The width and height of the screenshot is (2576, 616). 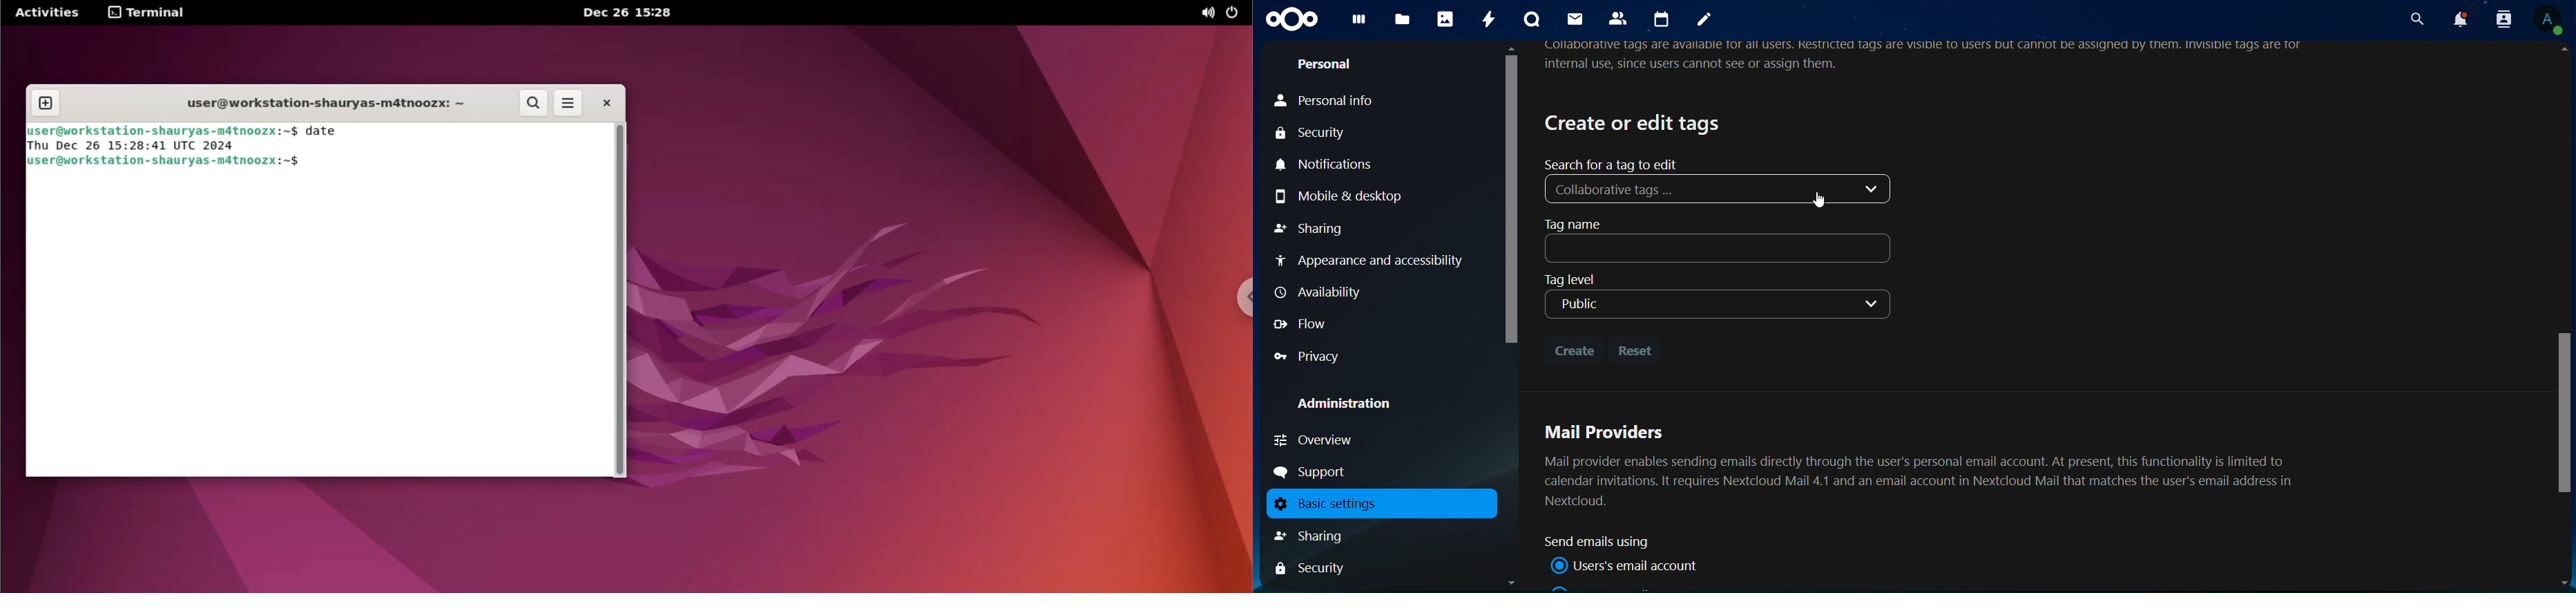 What do you see at coordinates (1584, 279) in the screenshot?
I see `tag level` at bounding box center [1584, 279].